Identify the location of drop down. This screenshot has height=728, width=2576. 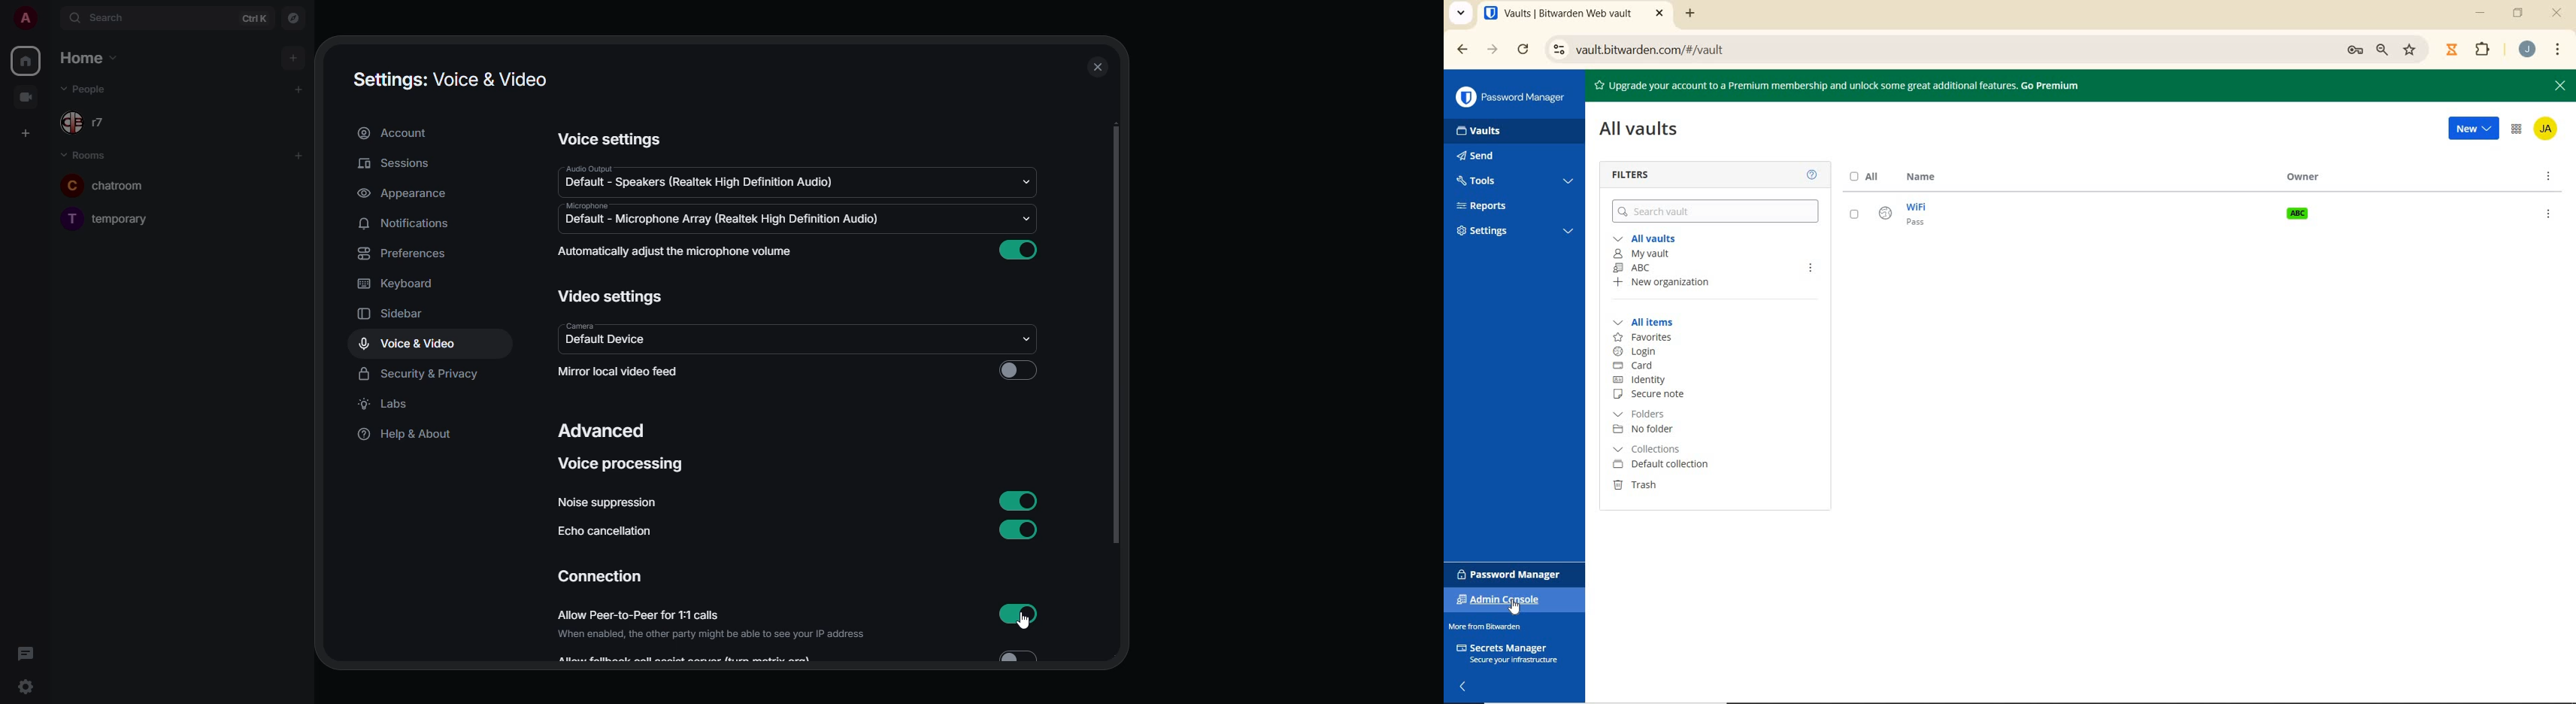
(1023, 342).